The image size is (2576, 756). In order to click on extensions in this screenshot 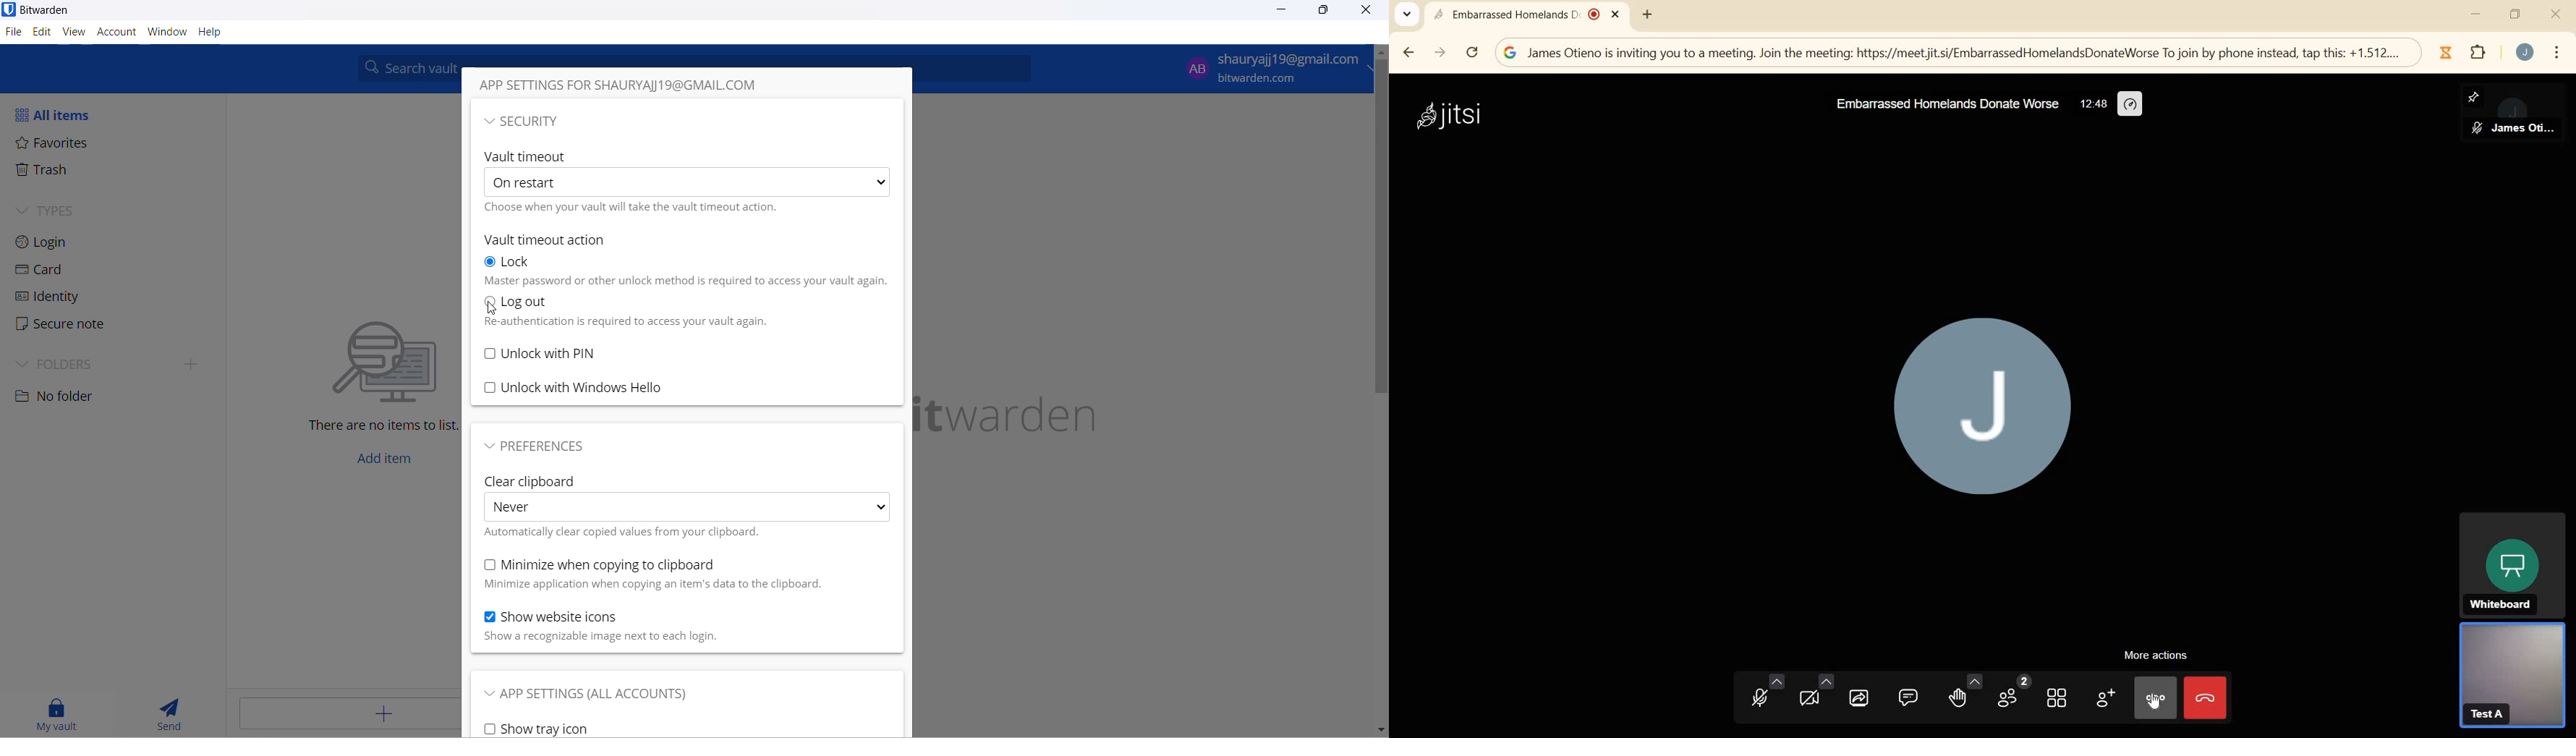, I will do `click(2479, 55)`.